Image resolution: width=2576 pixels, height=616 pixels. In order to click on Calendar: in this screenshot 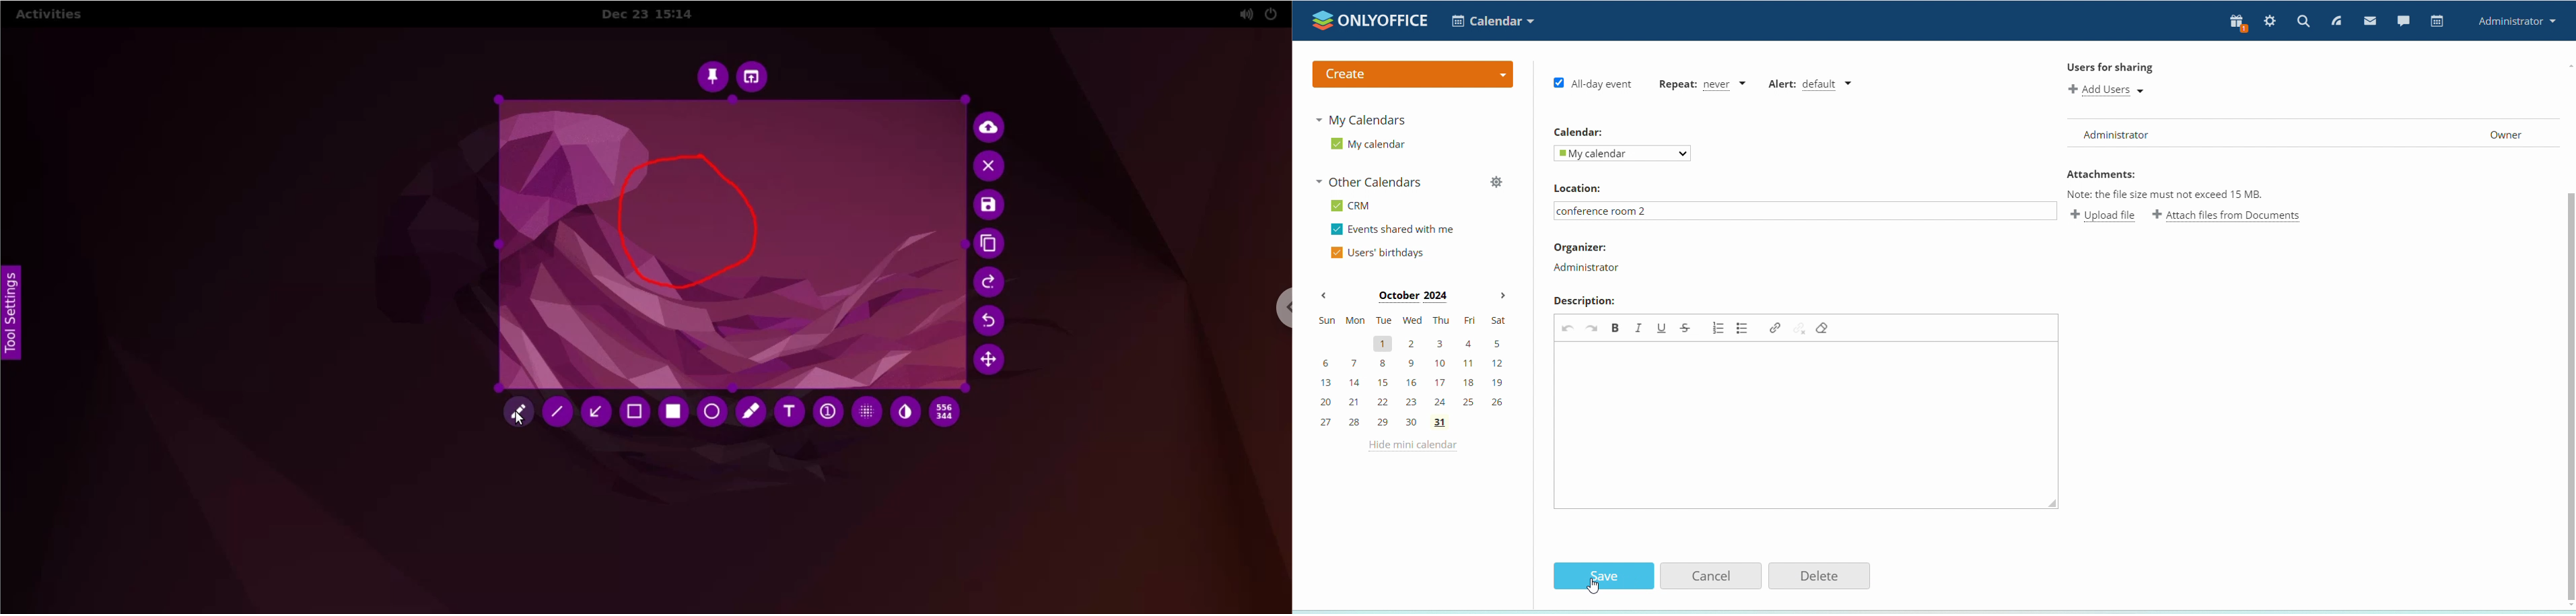, I will do `click(1581, 132)`.